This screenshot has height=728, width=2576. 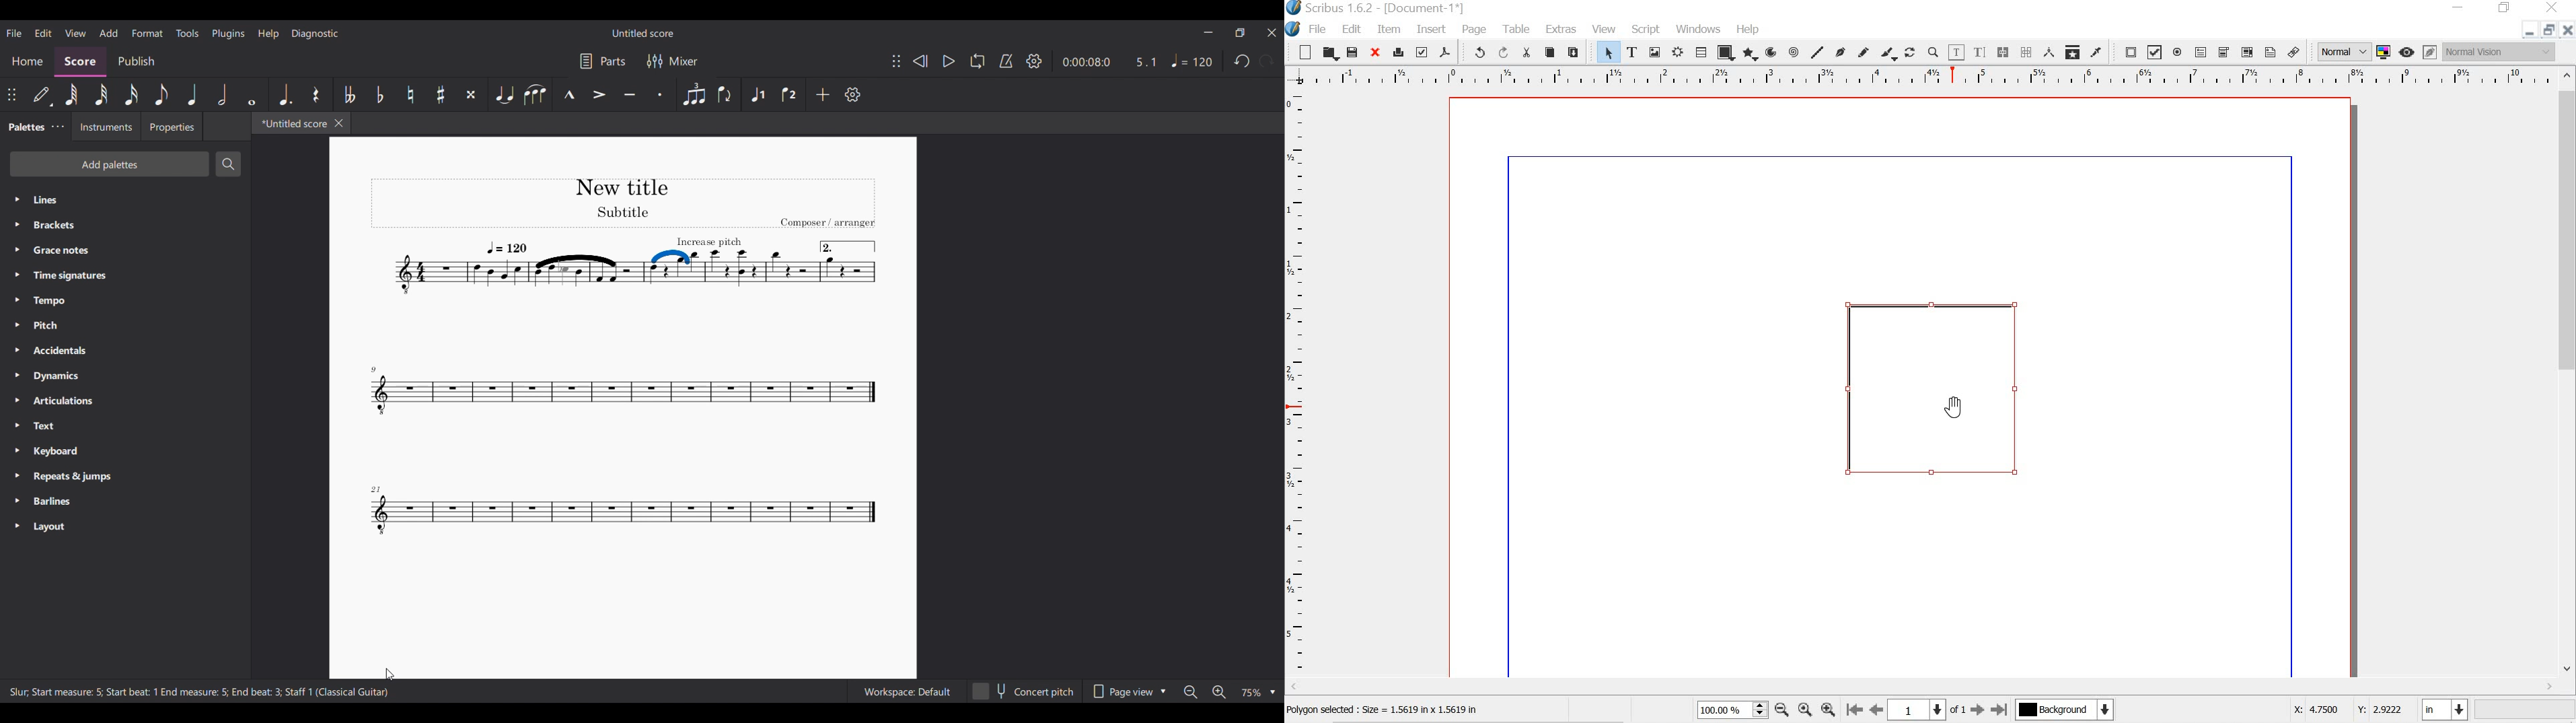 What do you see at coordinates (126, 400) in the screenshot?
I see `Articulations` at bounding box center [126, 400].